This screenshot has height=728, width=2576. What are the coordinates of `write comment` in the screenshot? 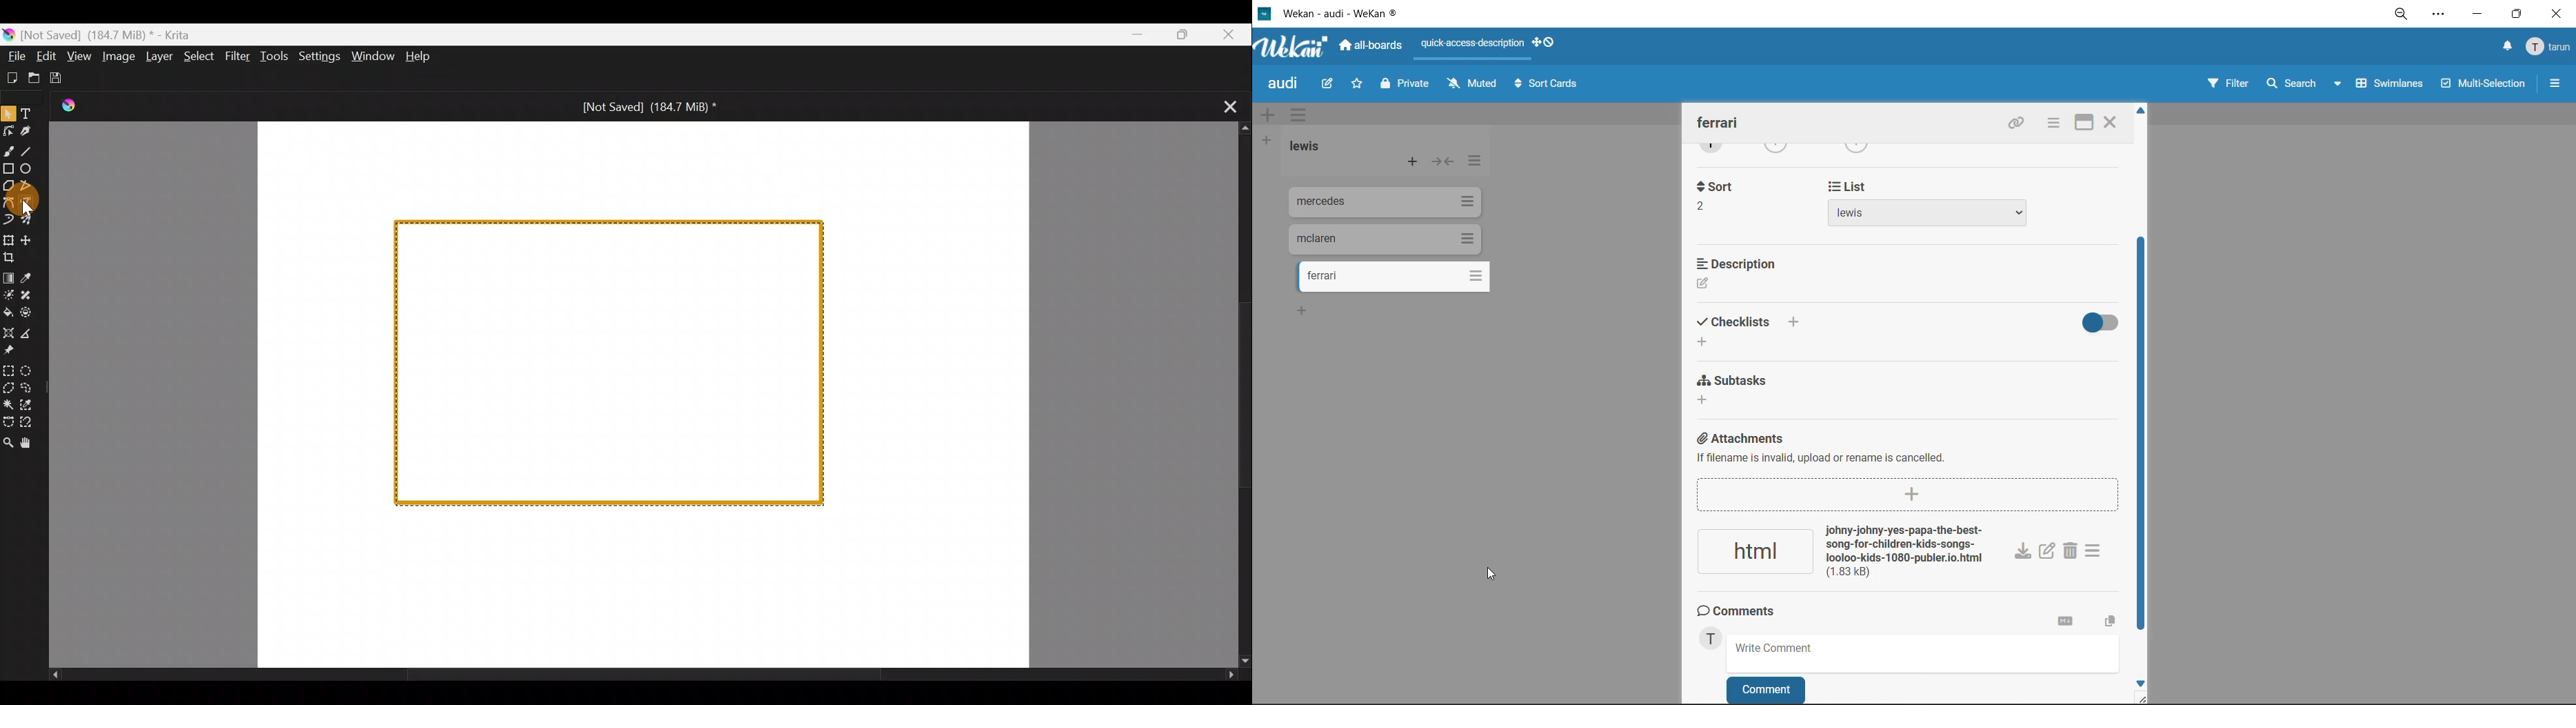 It's located at (1906, 653).